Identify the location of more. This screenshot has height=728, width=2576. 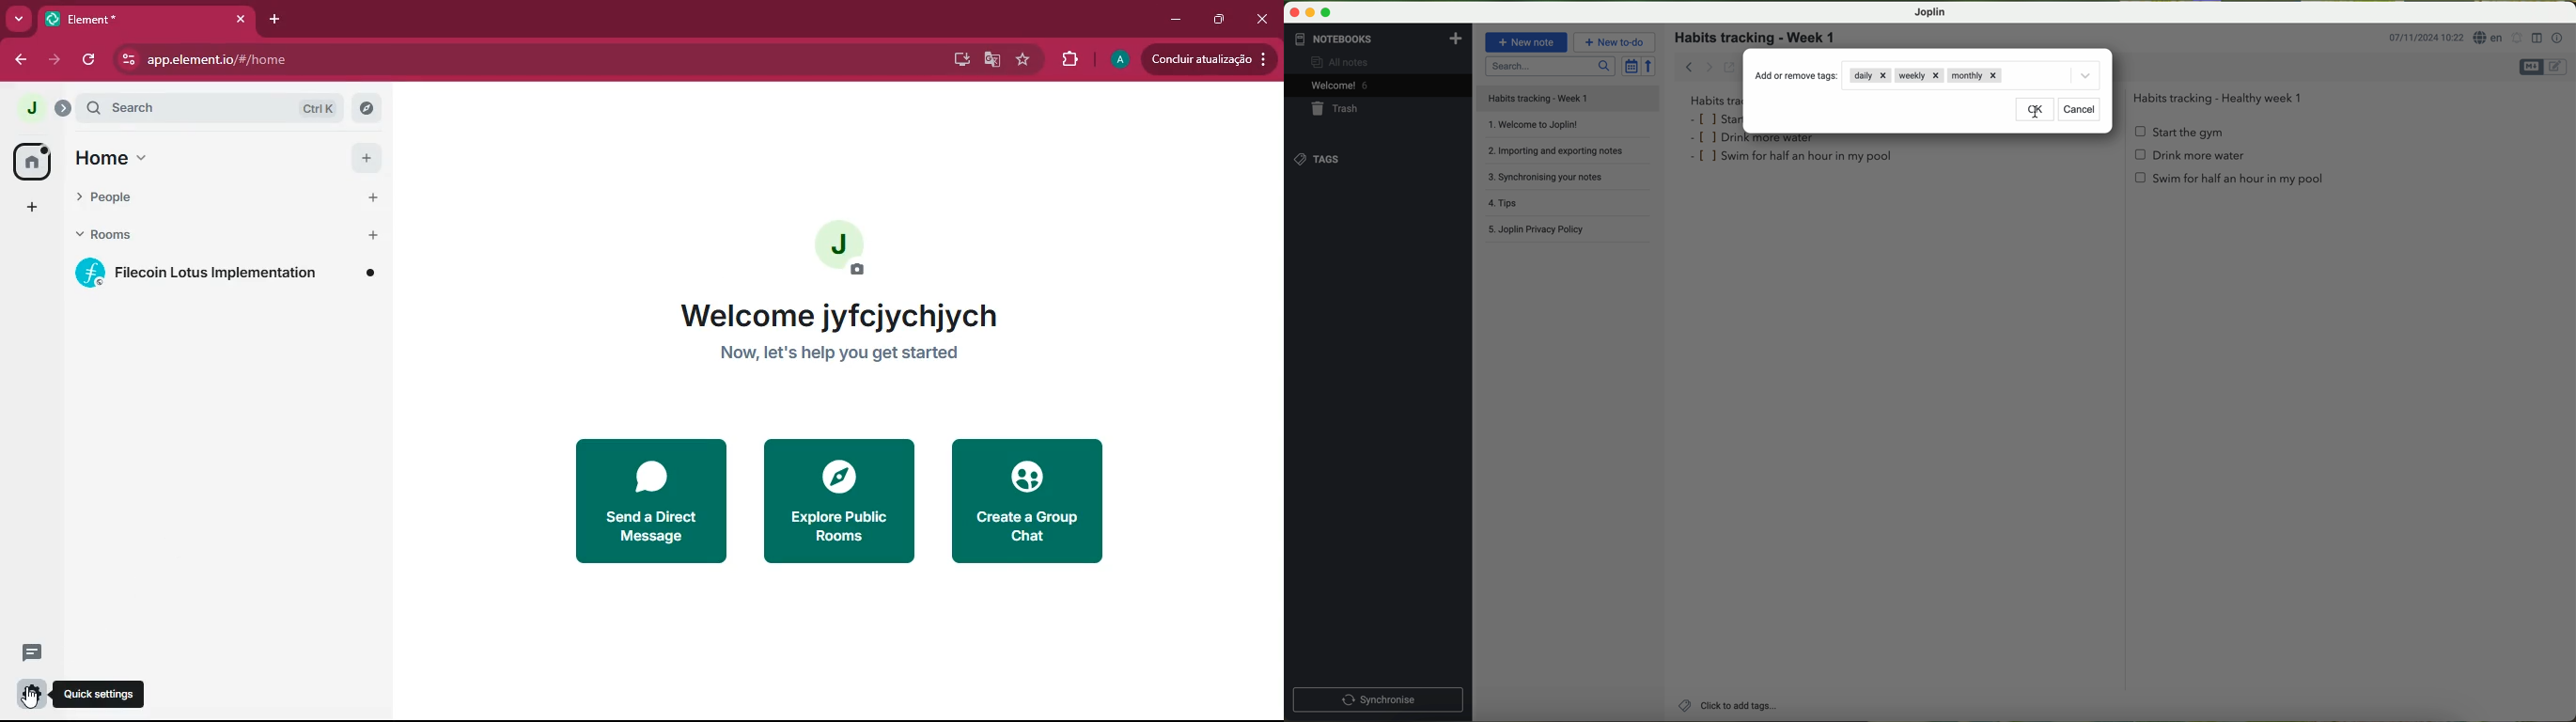
(19, 20).